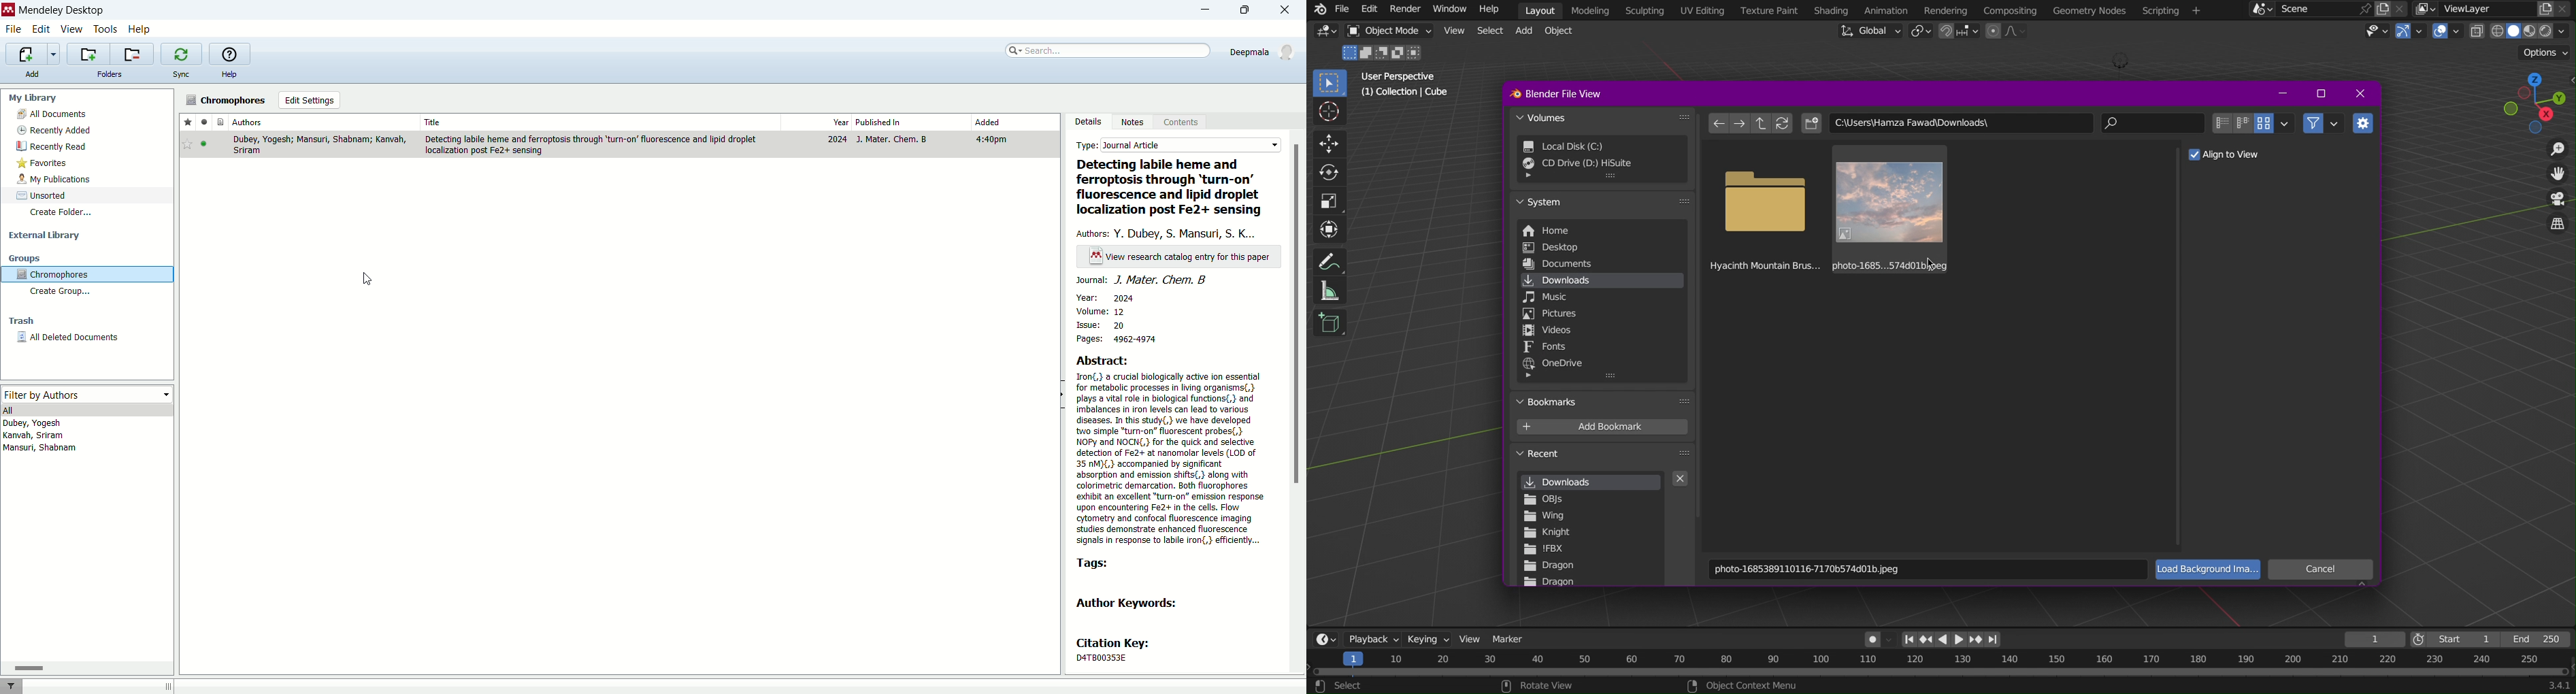  I want to click on year, so click(815, 122).